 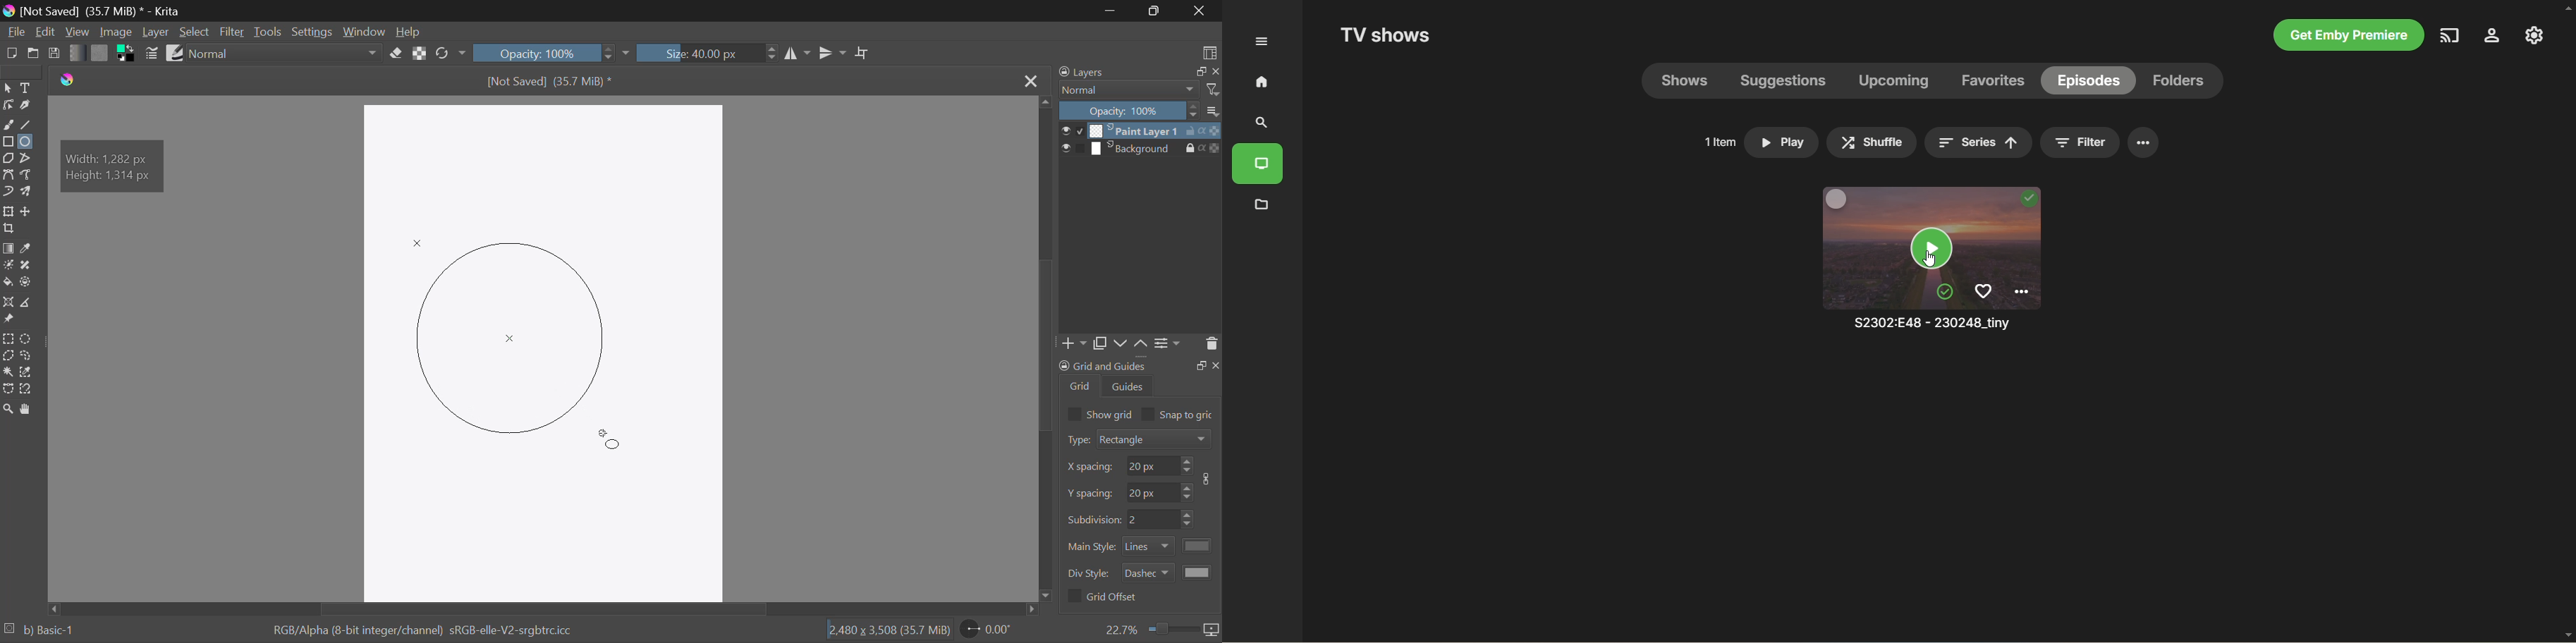 I want to click on Minimize, so click(x=1157, y=11).